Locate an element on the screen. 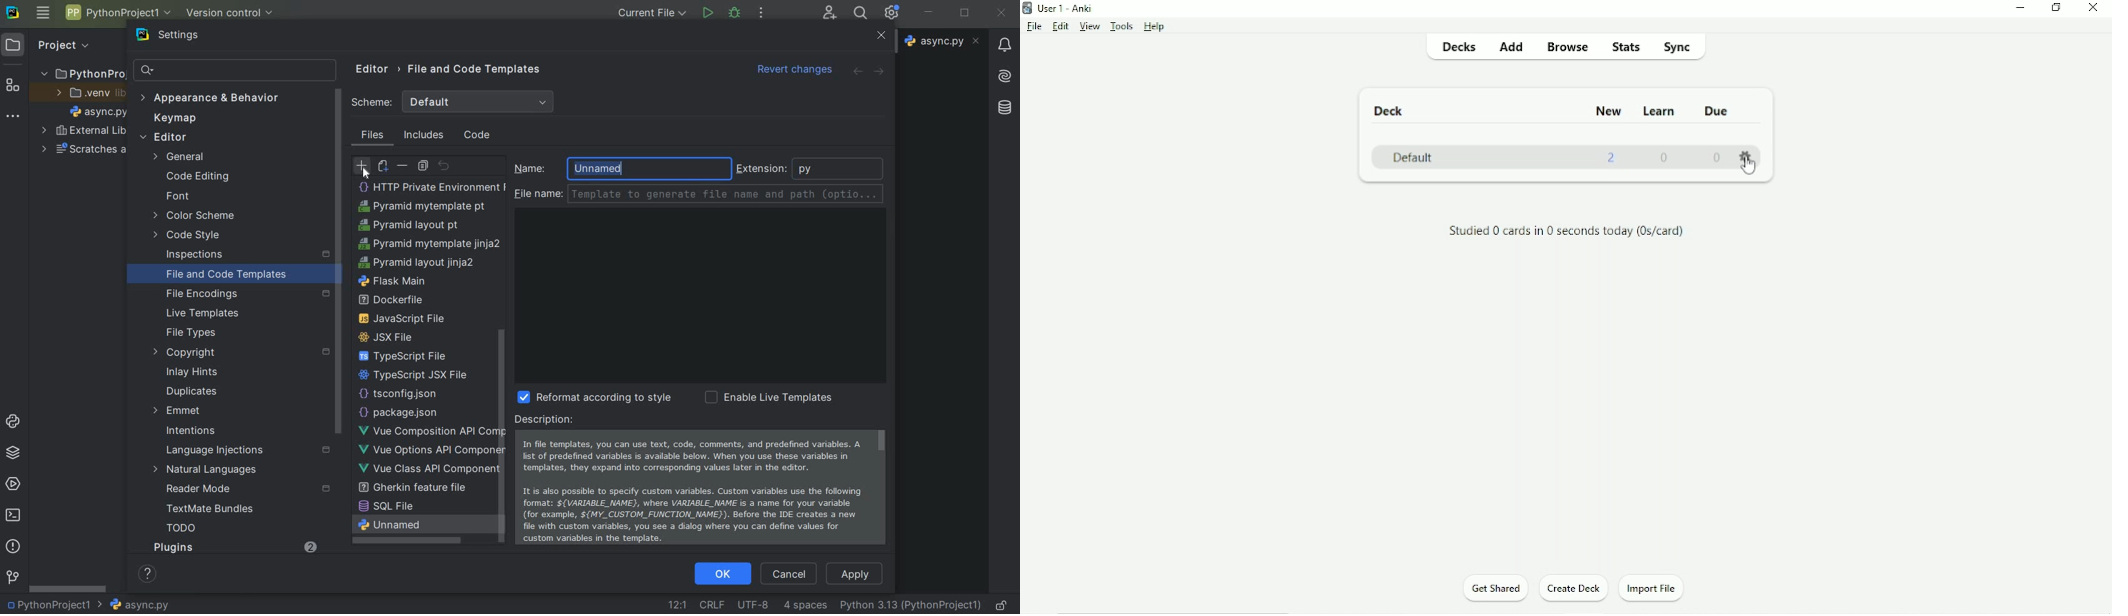 This screenshot has width=2128, height=616. Cursor on create template is located at coordinates (358, 168).